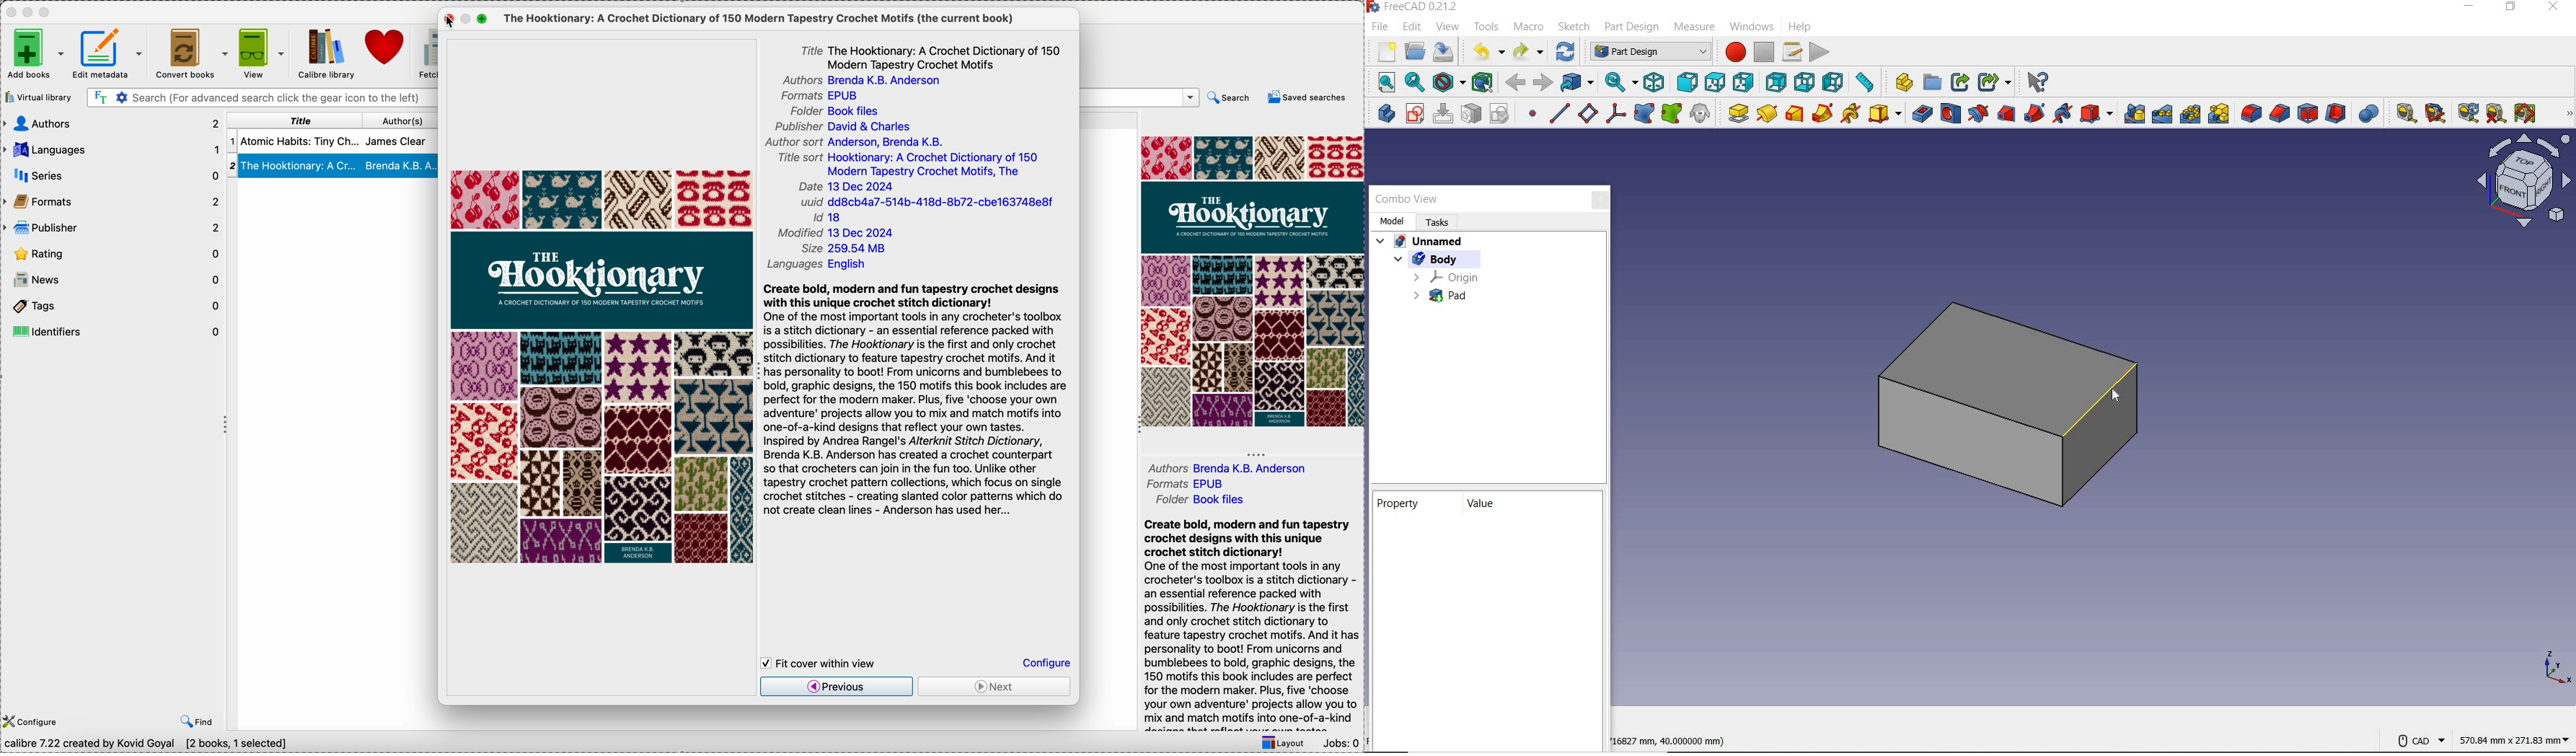 Image resolution: width=2576 pixels, height=756 pixels. What do you see at coordinates (1823, 113) in the screenshot?
I see `additive pipe` at bounding box center [1823, 113].